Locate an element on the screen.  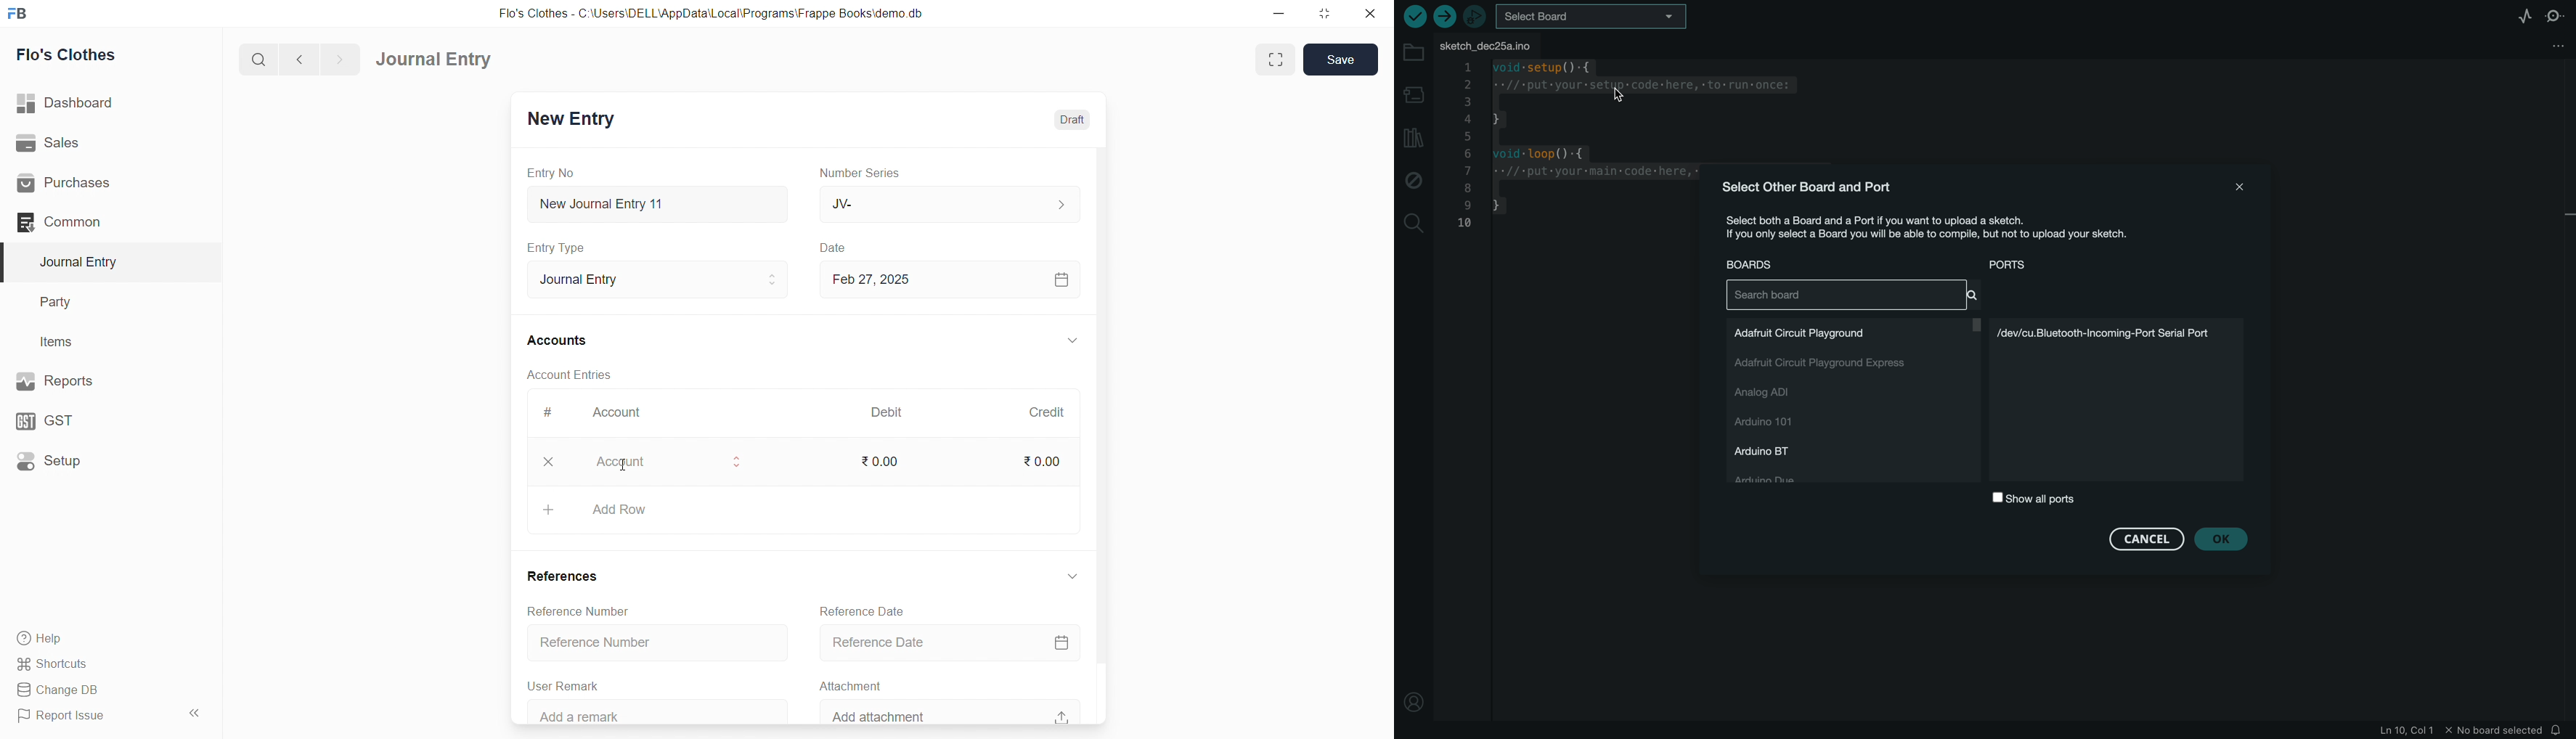
New Entry is located at coordinates (574, 120).